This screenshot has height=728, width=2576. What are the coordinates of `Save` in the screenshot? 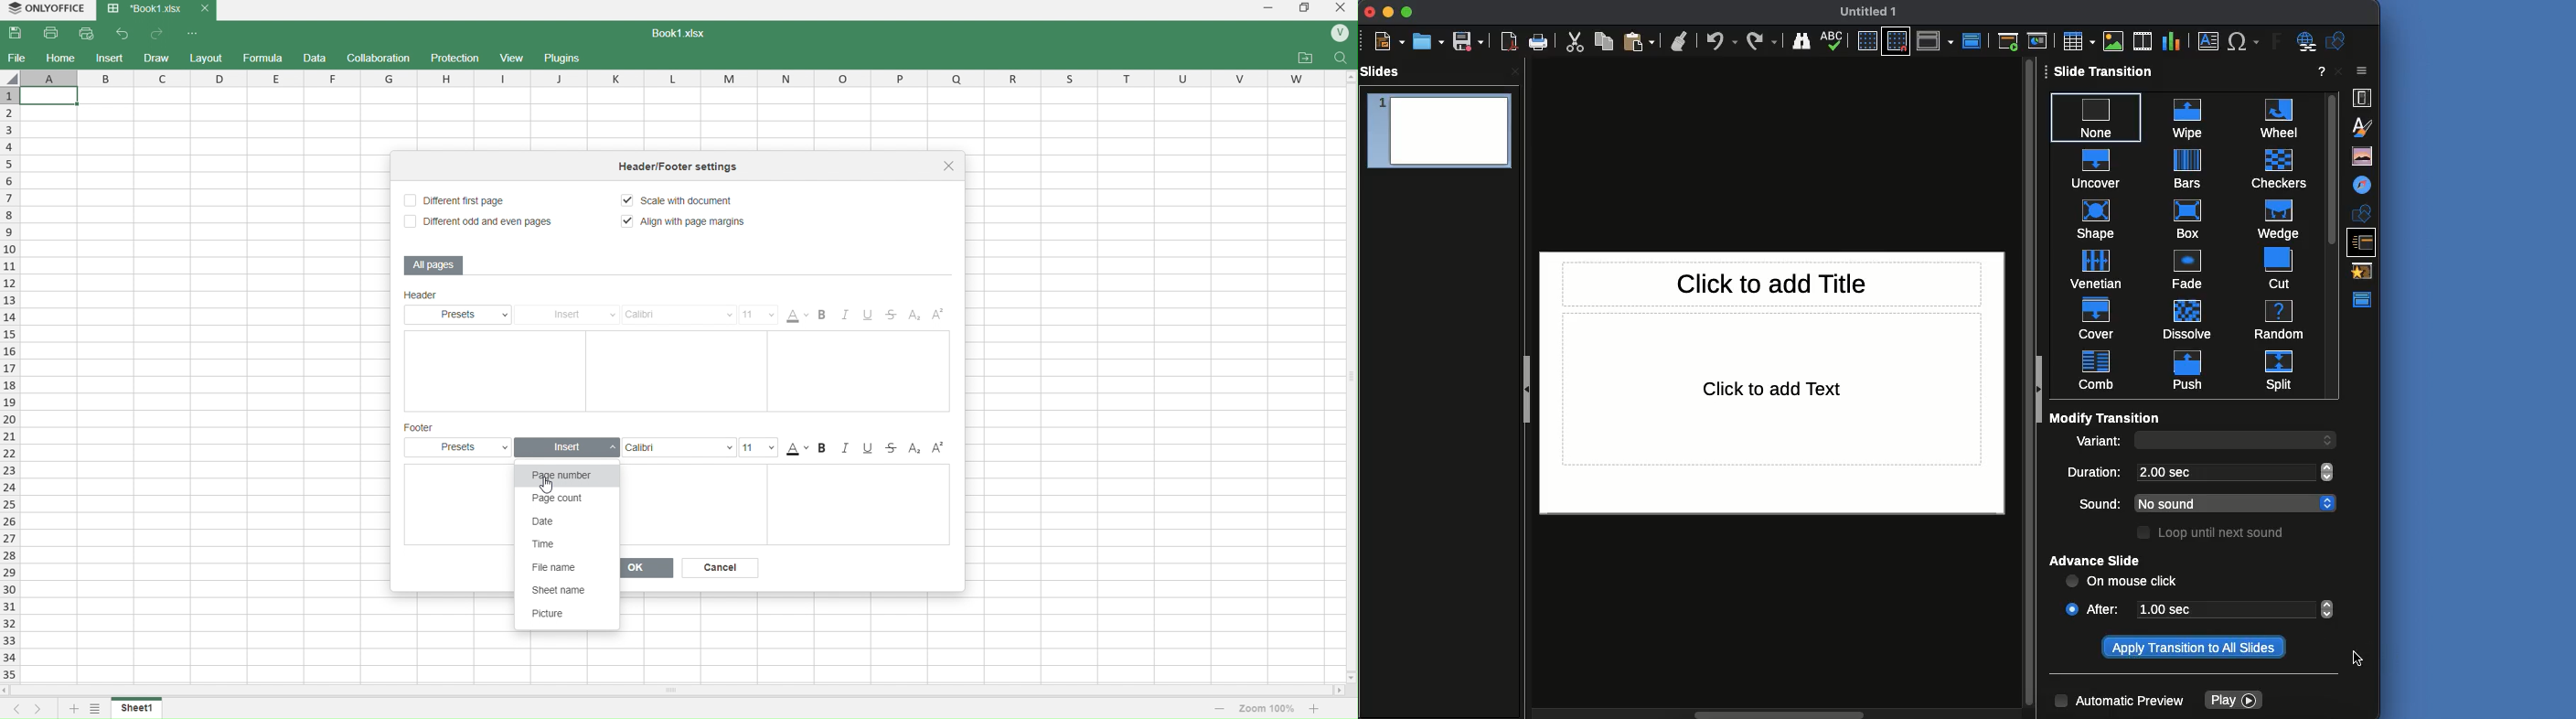 It's located at (1469, 40).